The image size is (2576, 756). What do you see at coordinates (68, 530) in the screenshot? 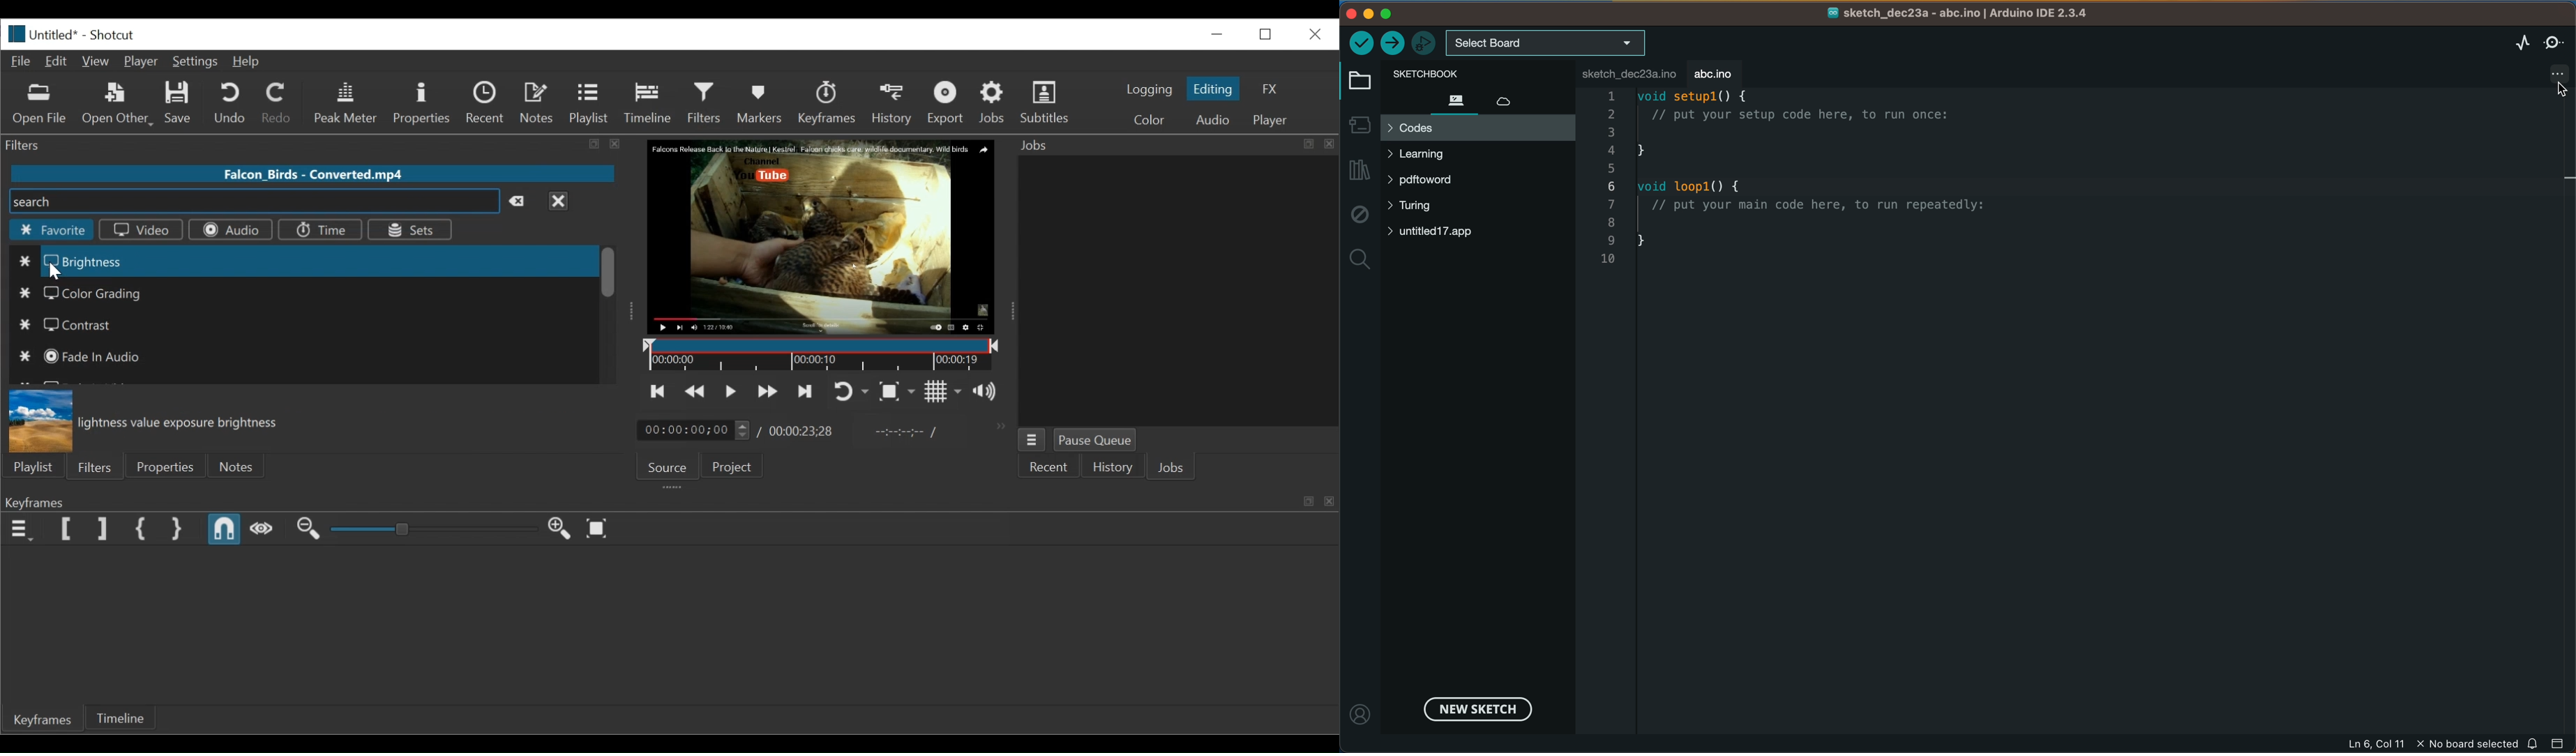
I see `Set Filter First` at bounding box center [68, 530].